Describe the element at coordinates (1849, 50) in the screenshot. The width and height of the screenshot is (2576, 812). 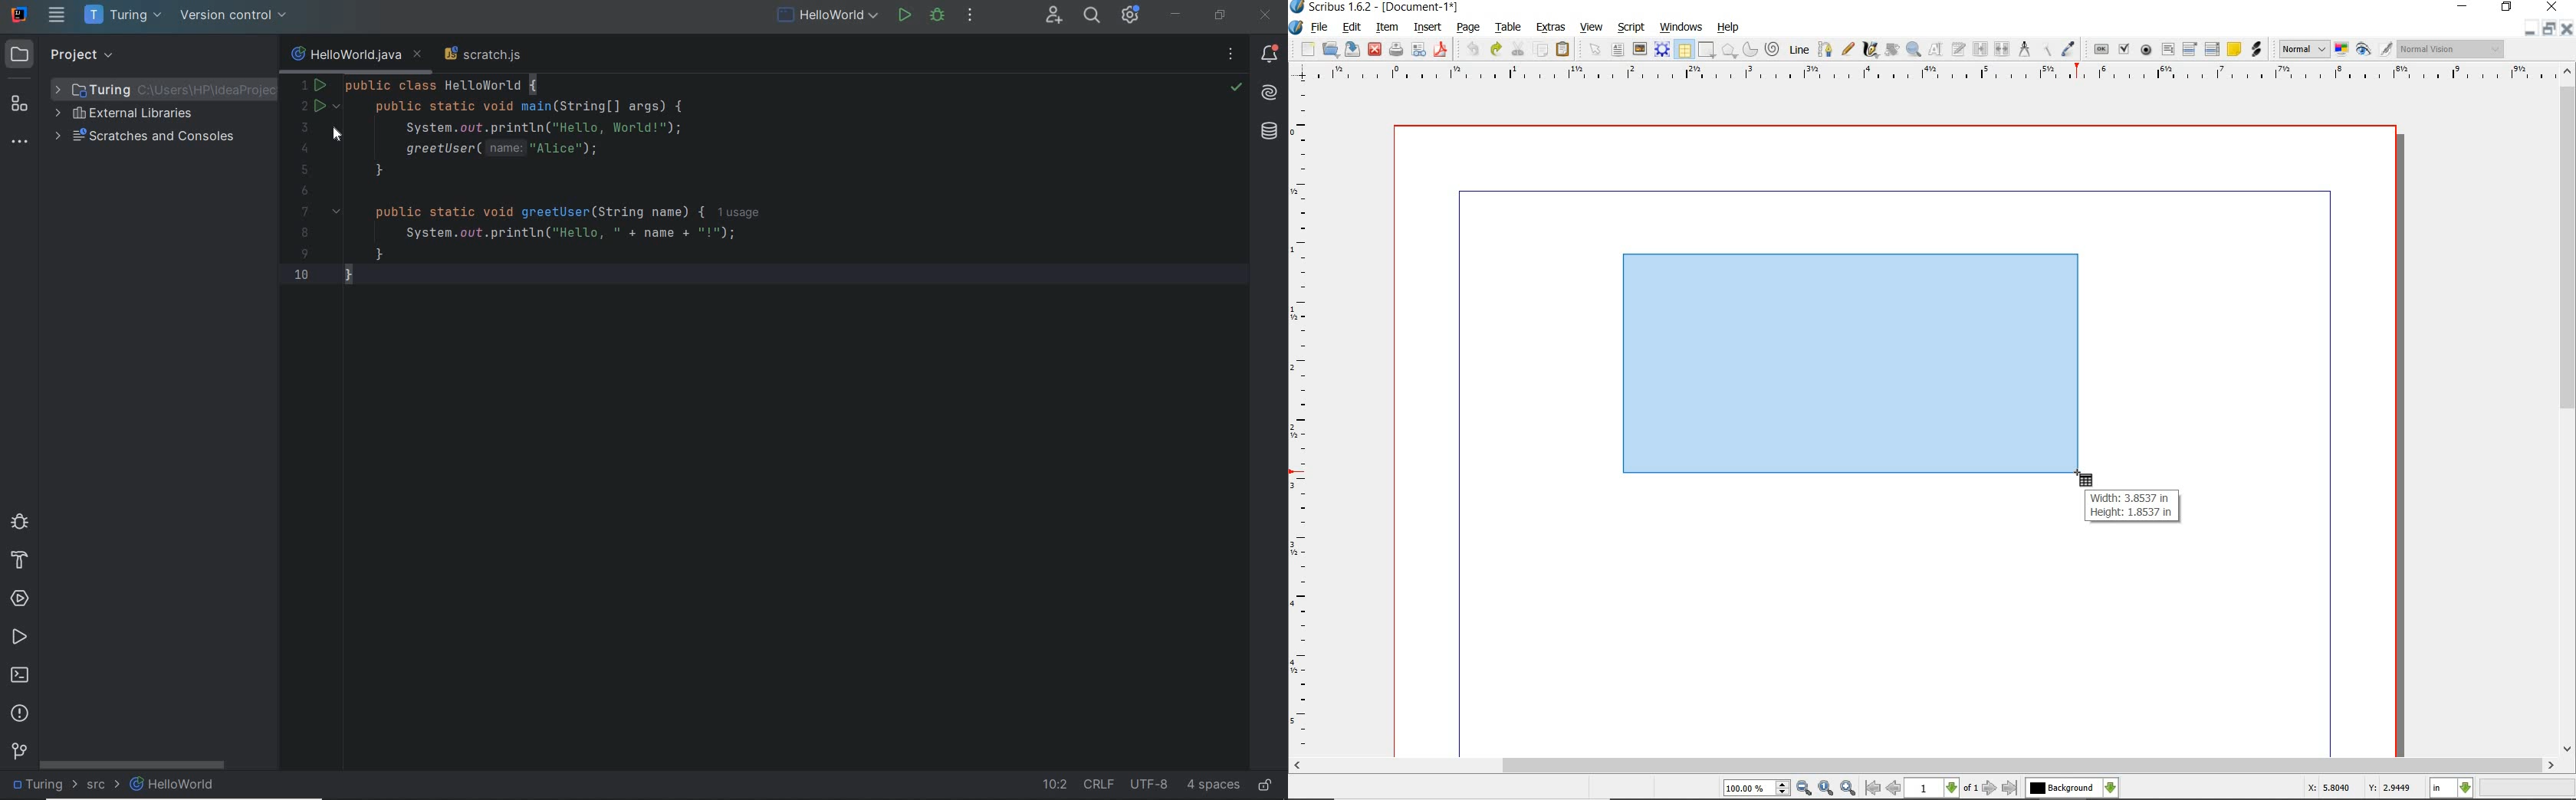
I see `freehand line` at that location.